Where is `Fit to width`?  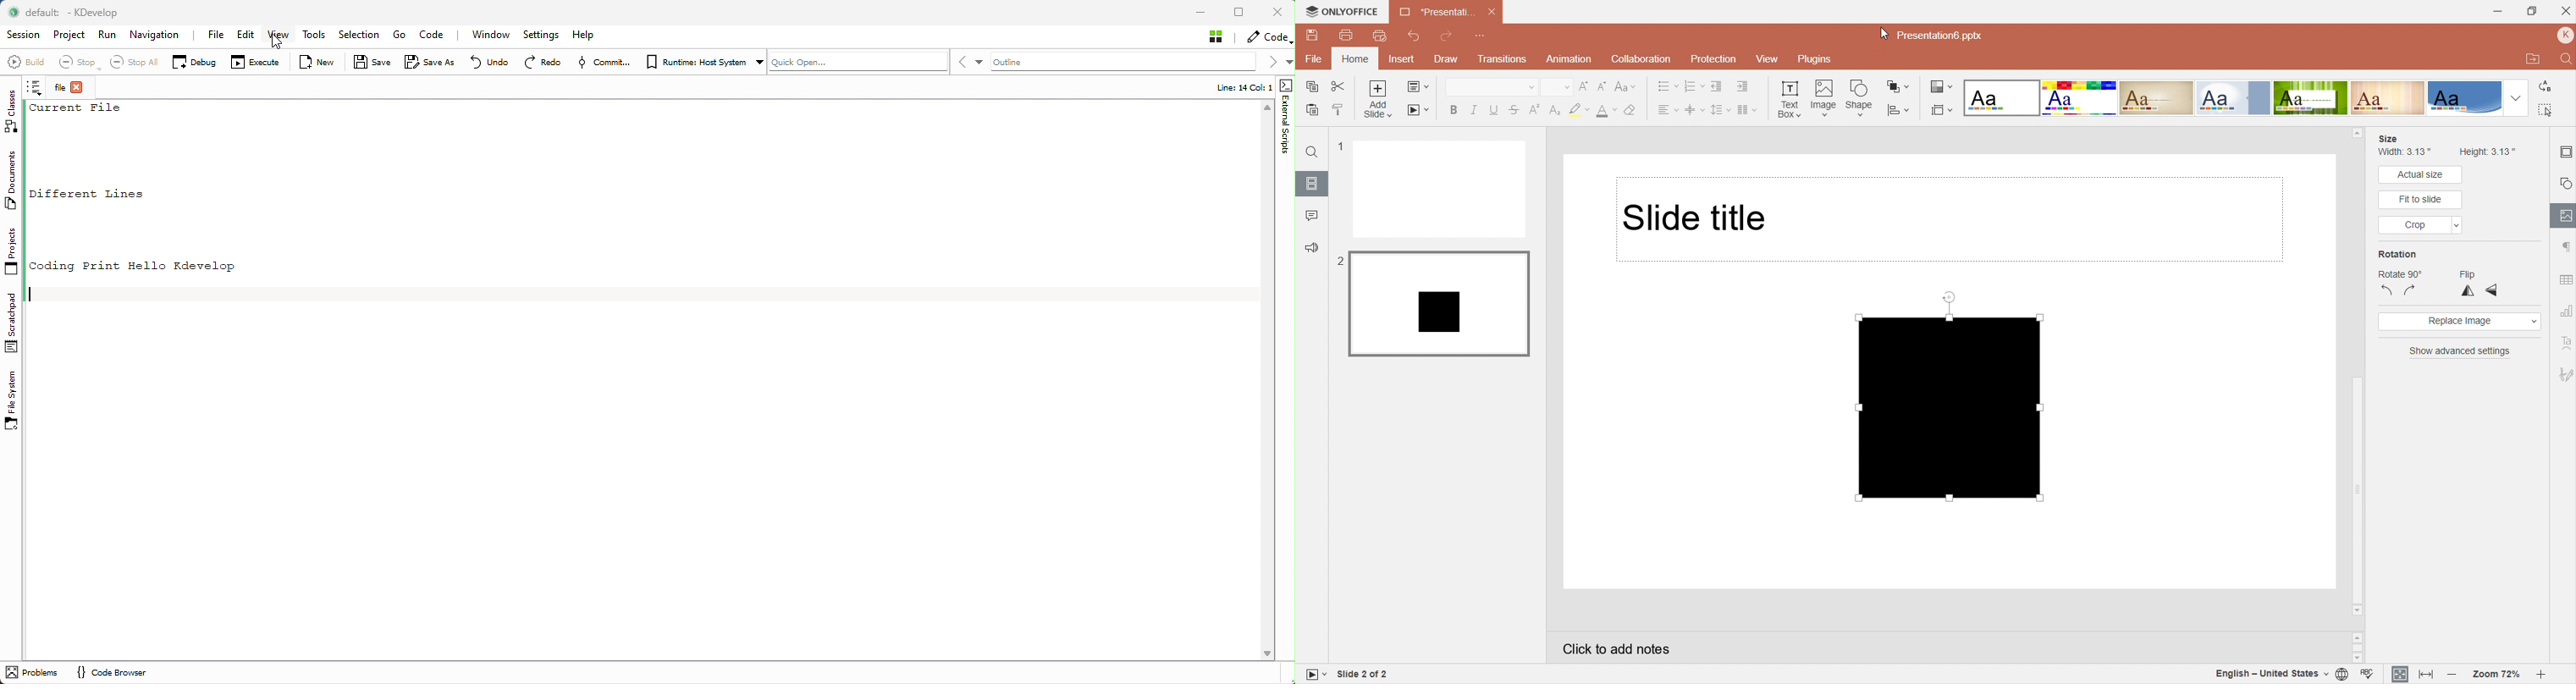
Fit to width is located at coordinates (2423, 674).